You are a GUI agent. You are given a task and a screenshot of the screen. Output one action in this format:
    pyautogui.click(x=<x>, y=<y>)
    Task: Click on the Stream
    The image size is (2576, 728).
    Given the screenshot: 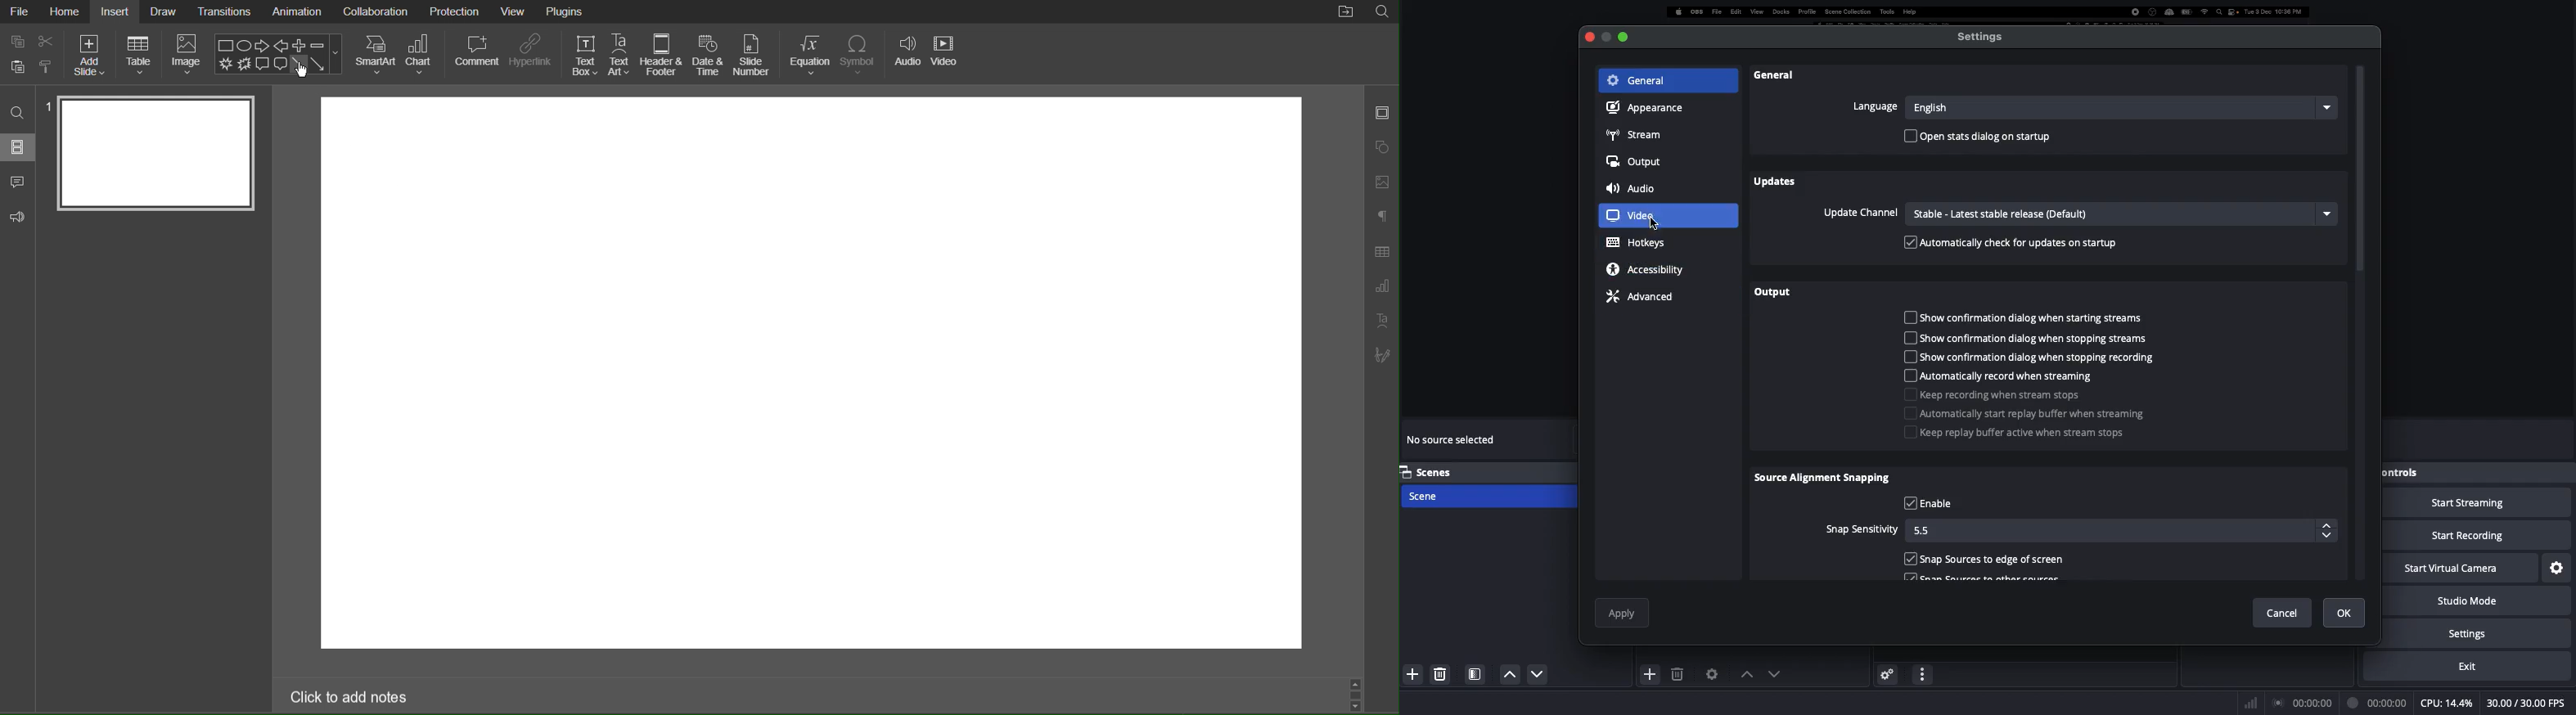 What is the action you would take?
    pyautogui.click(x=1634, y=133)
    